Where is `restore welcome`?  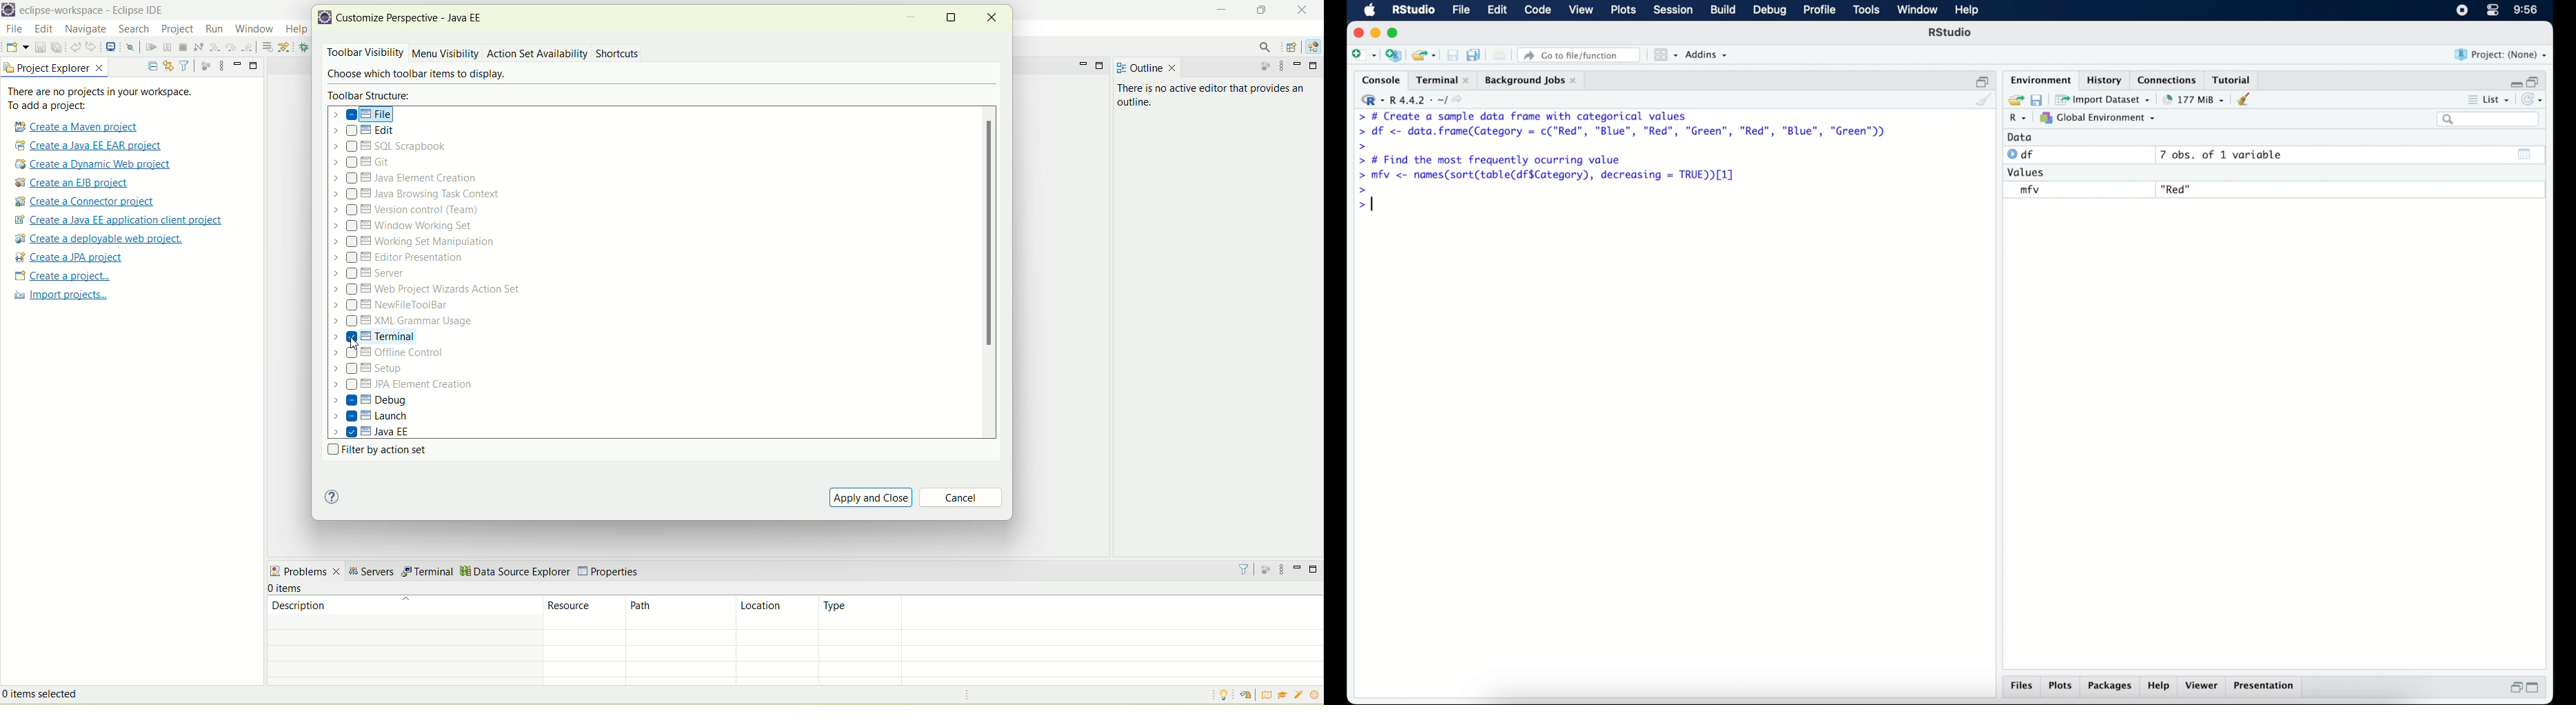 restore welcome is located at coordinates (1251, 696).